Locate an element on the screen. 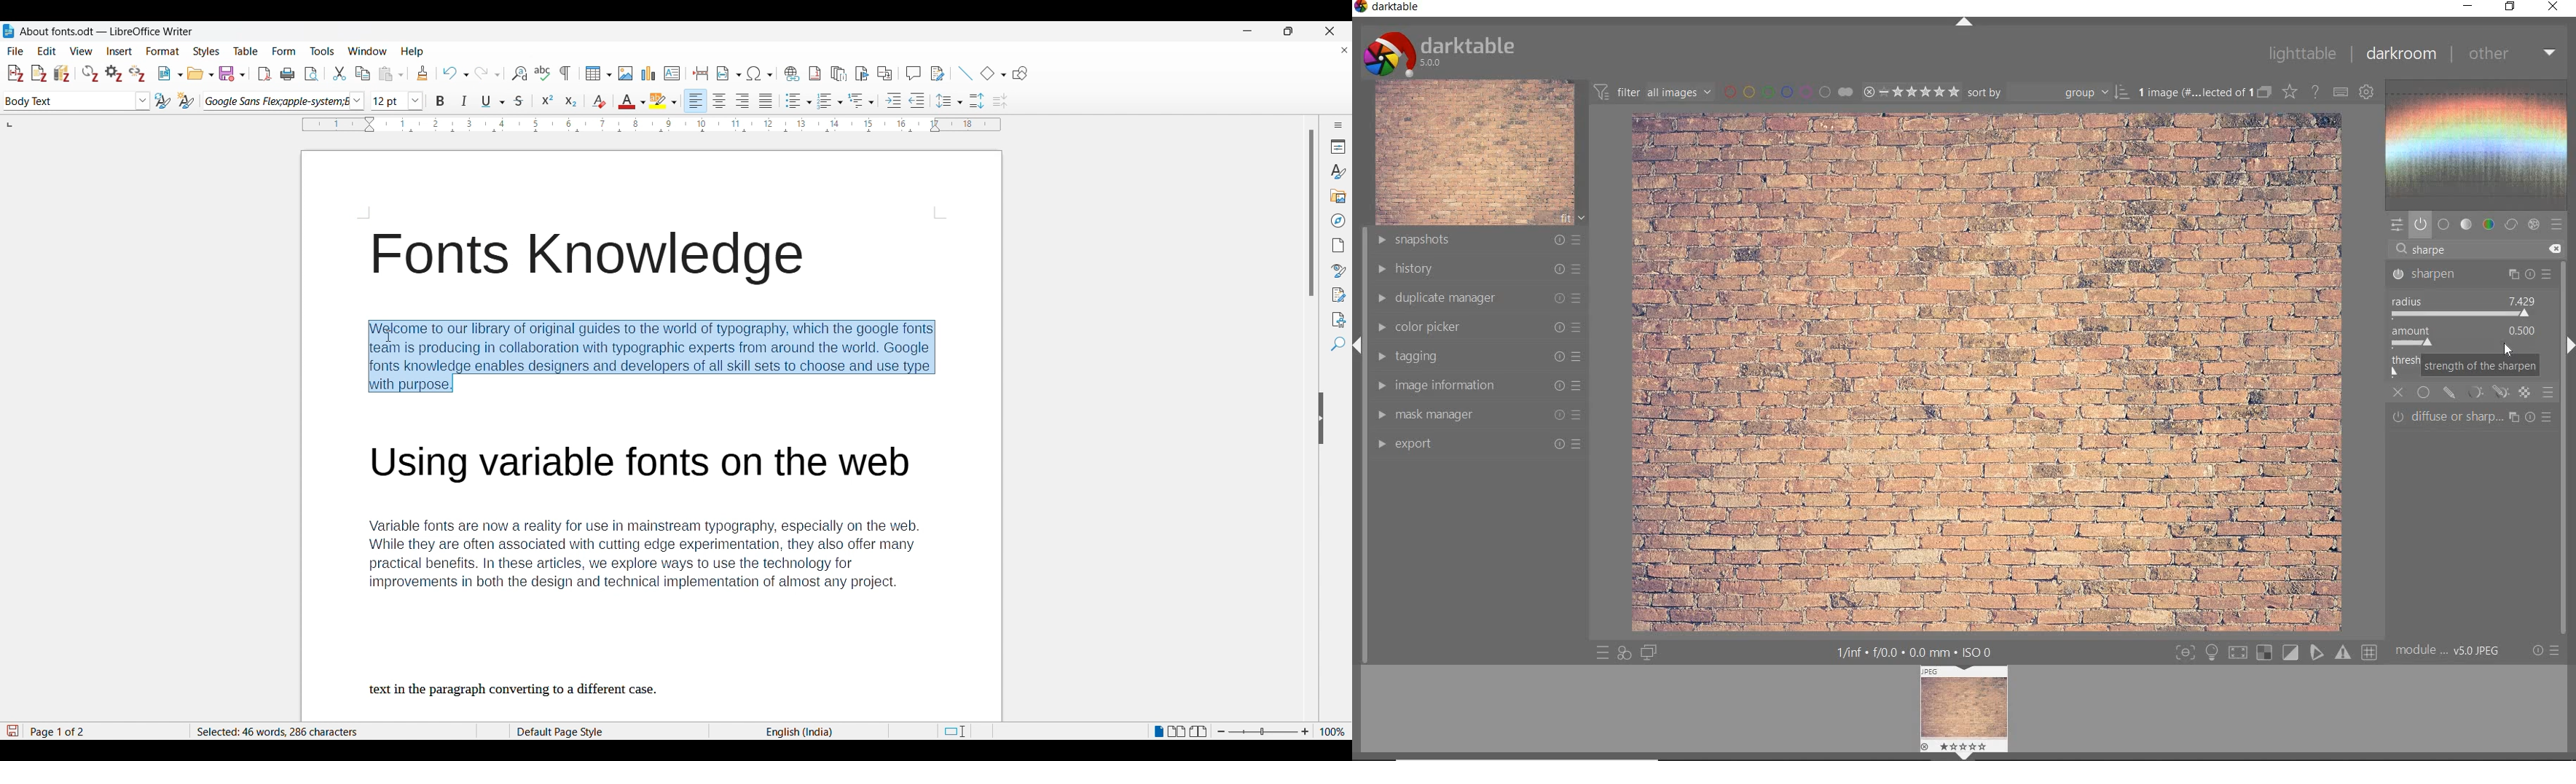 The image size is (2576, 784). Sidebar settings is located at coordinates (1339, 125).